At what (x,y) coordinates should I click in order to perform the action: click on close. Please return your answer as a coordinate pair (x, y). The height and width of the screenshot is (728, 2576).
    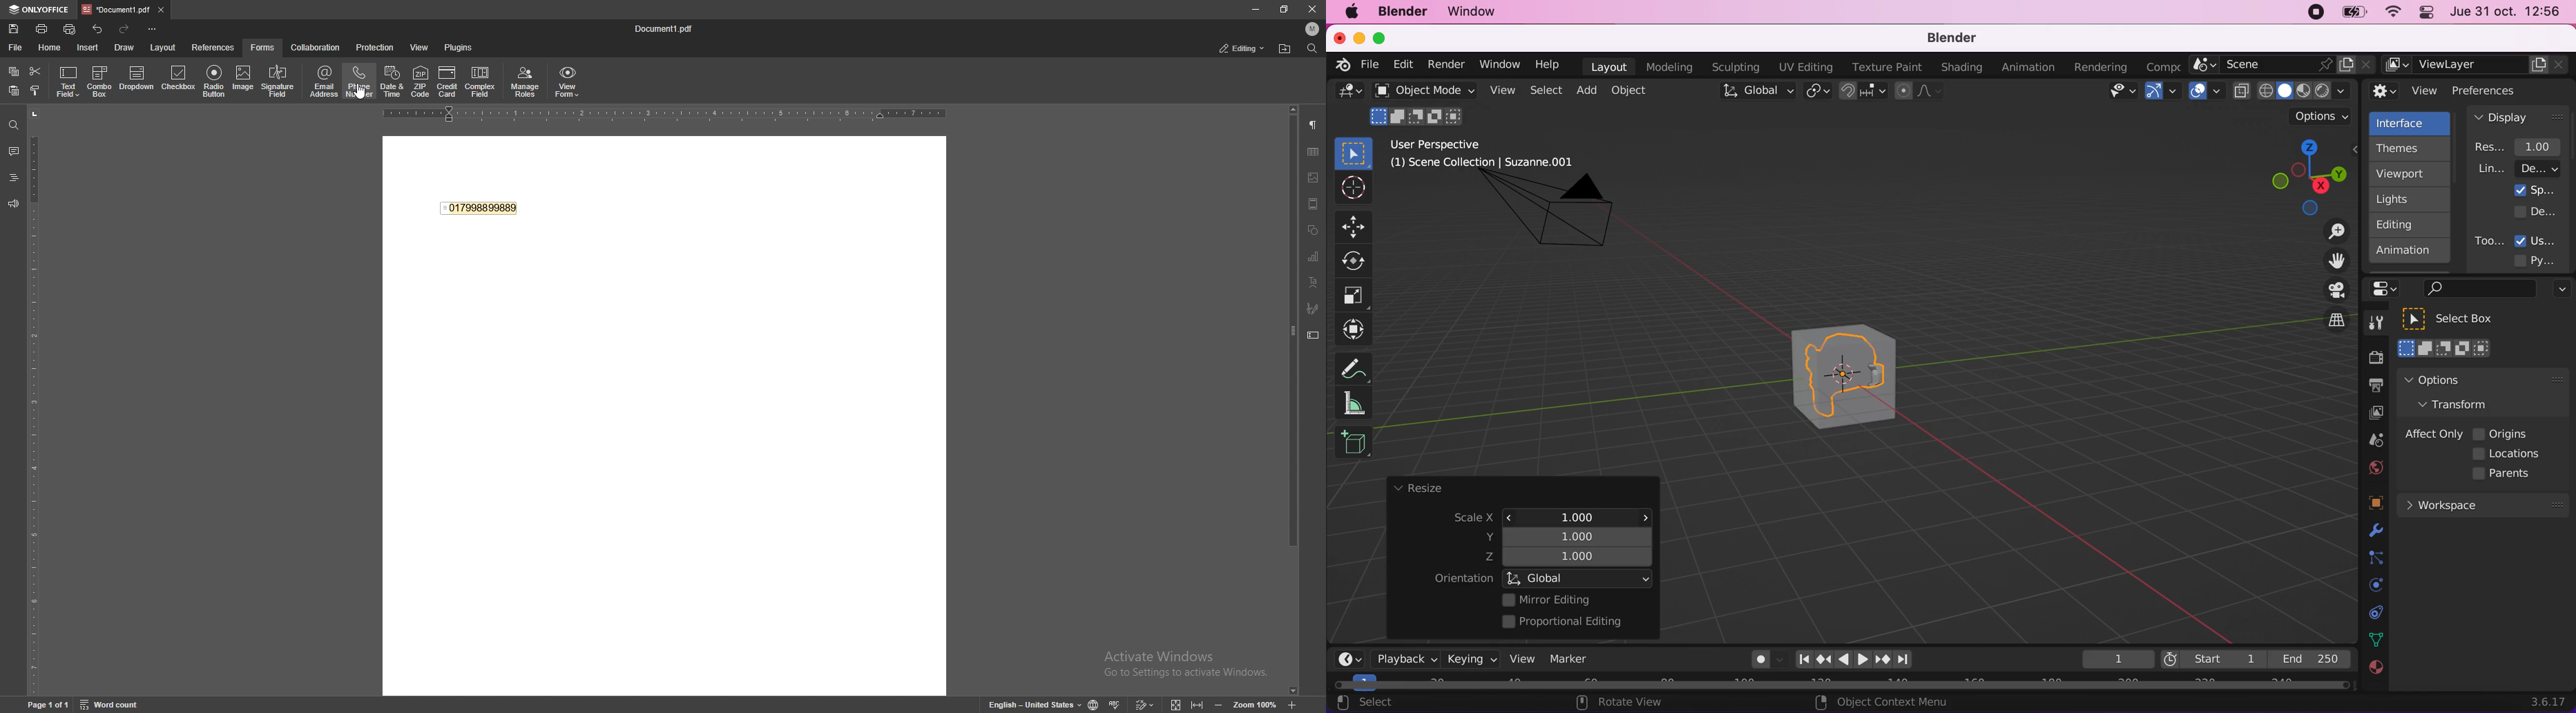
    Looking at the image, I should click on (160, 10).